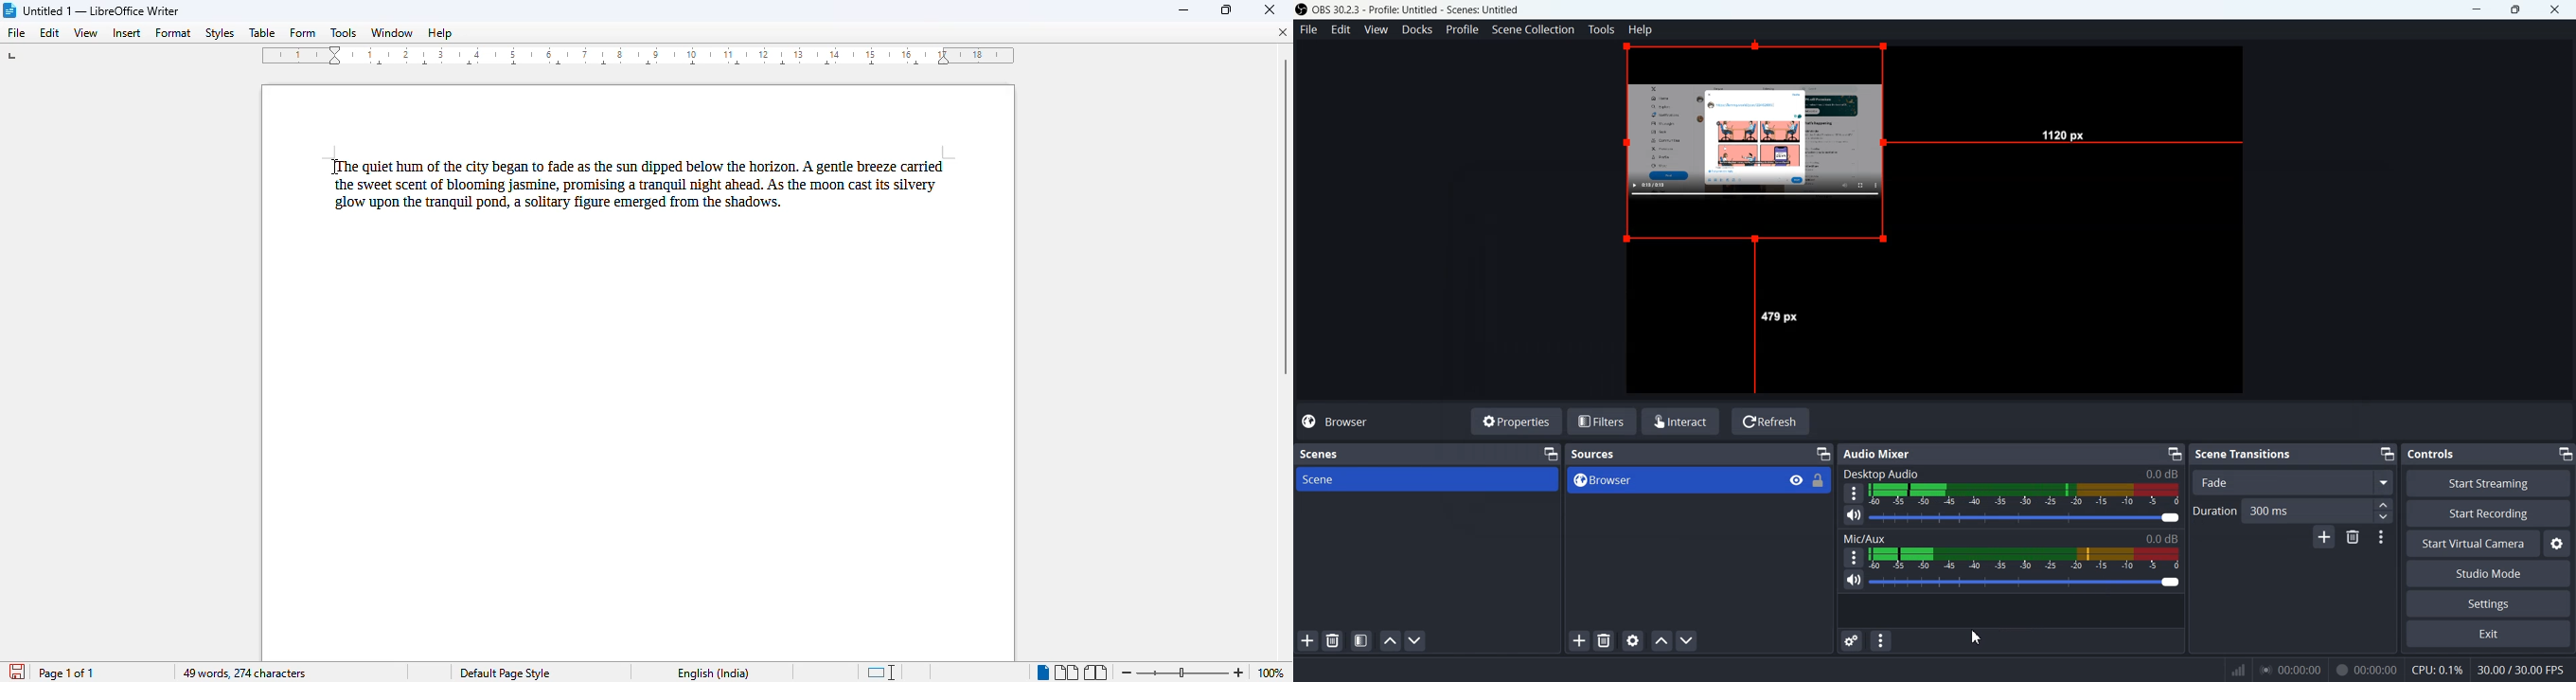 Image resolution: width=2576 pixels, height=700 pixels. I want to click on Refresh, so click(1771, 421).